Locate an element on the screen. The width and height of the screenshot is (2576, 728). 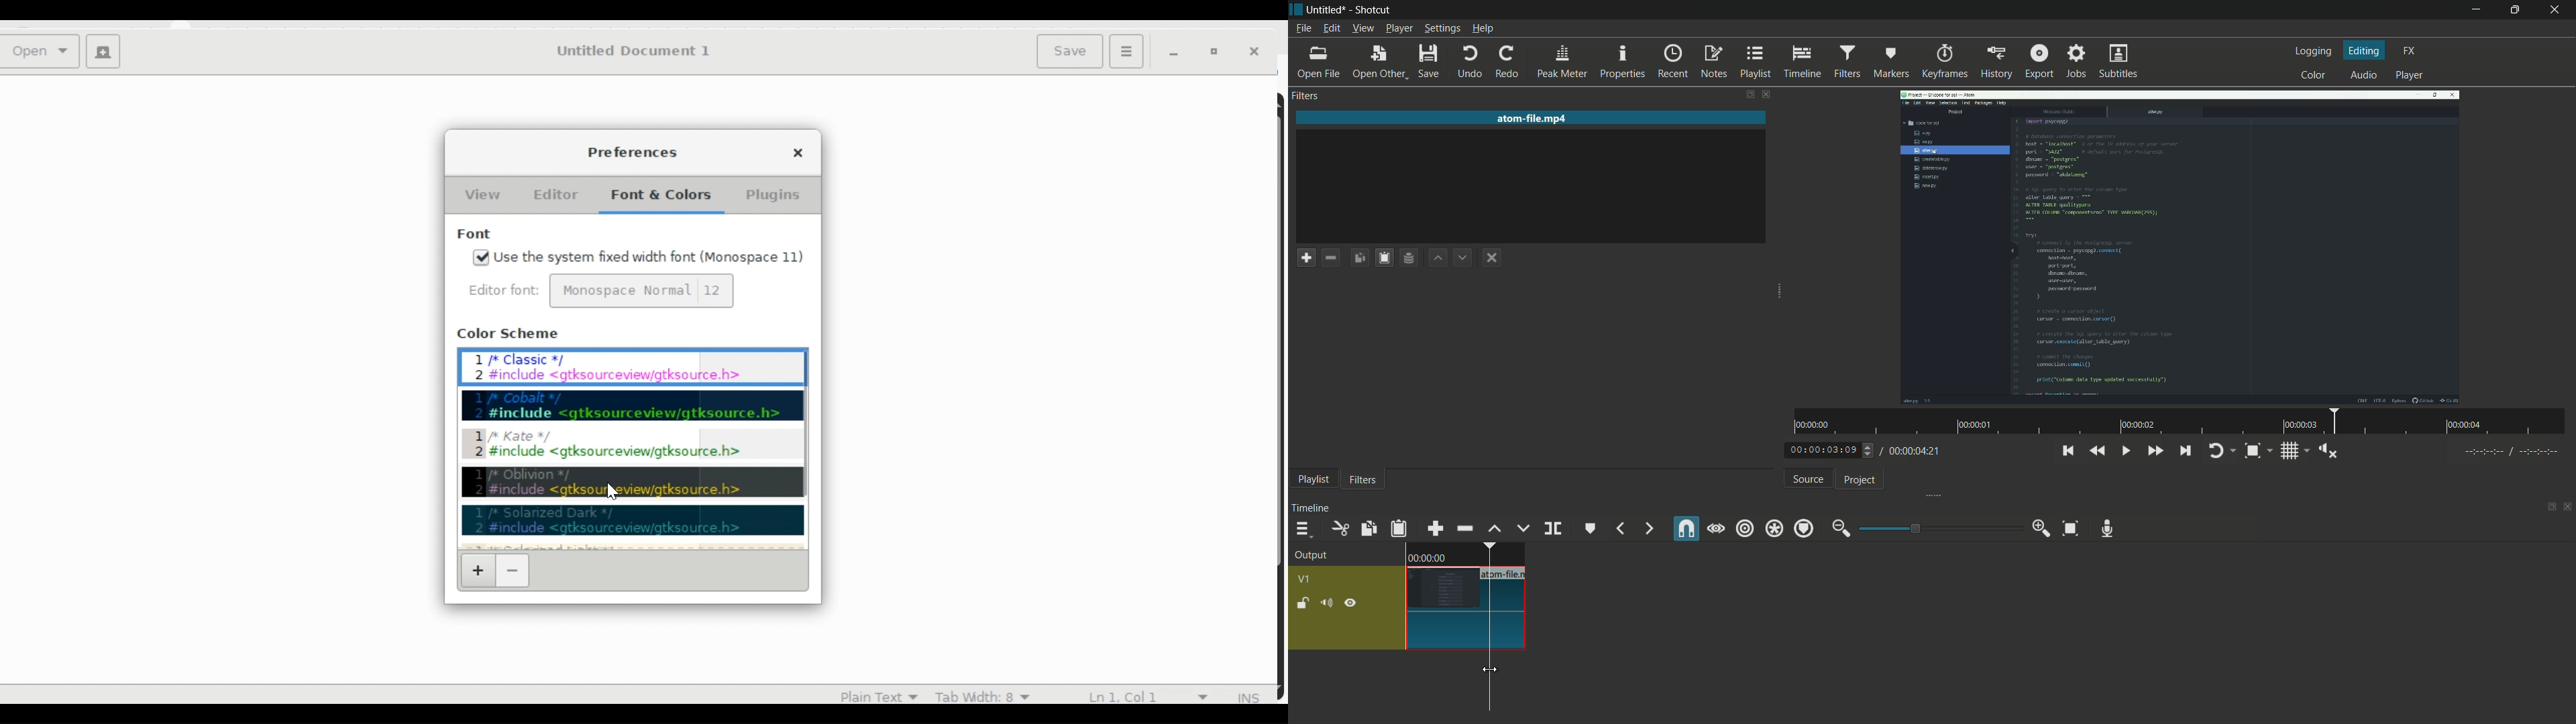
notes is located at coordinates (1715, 62).